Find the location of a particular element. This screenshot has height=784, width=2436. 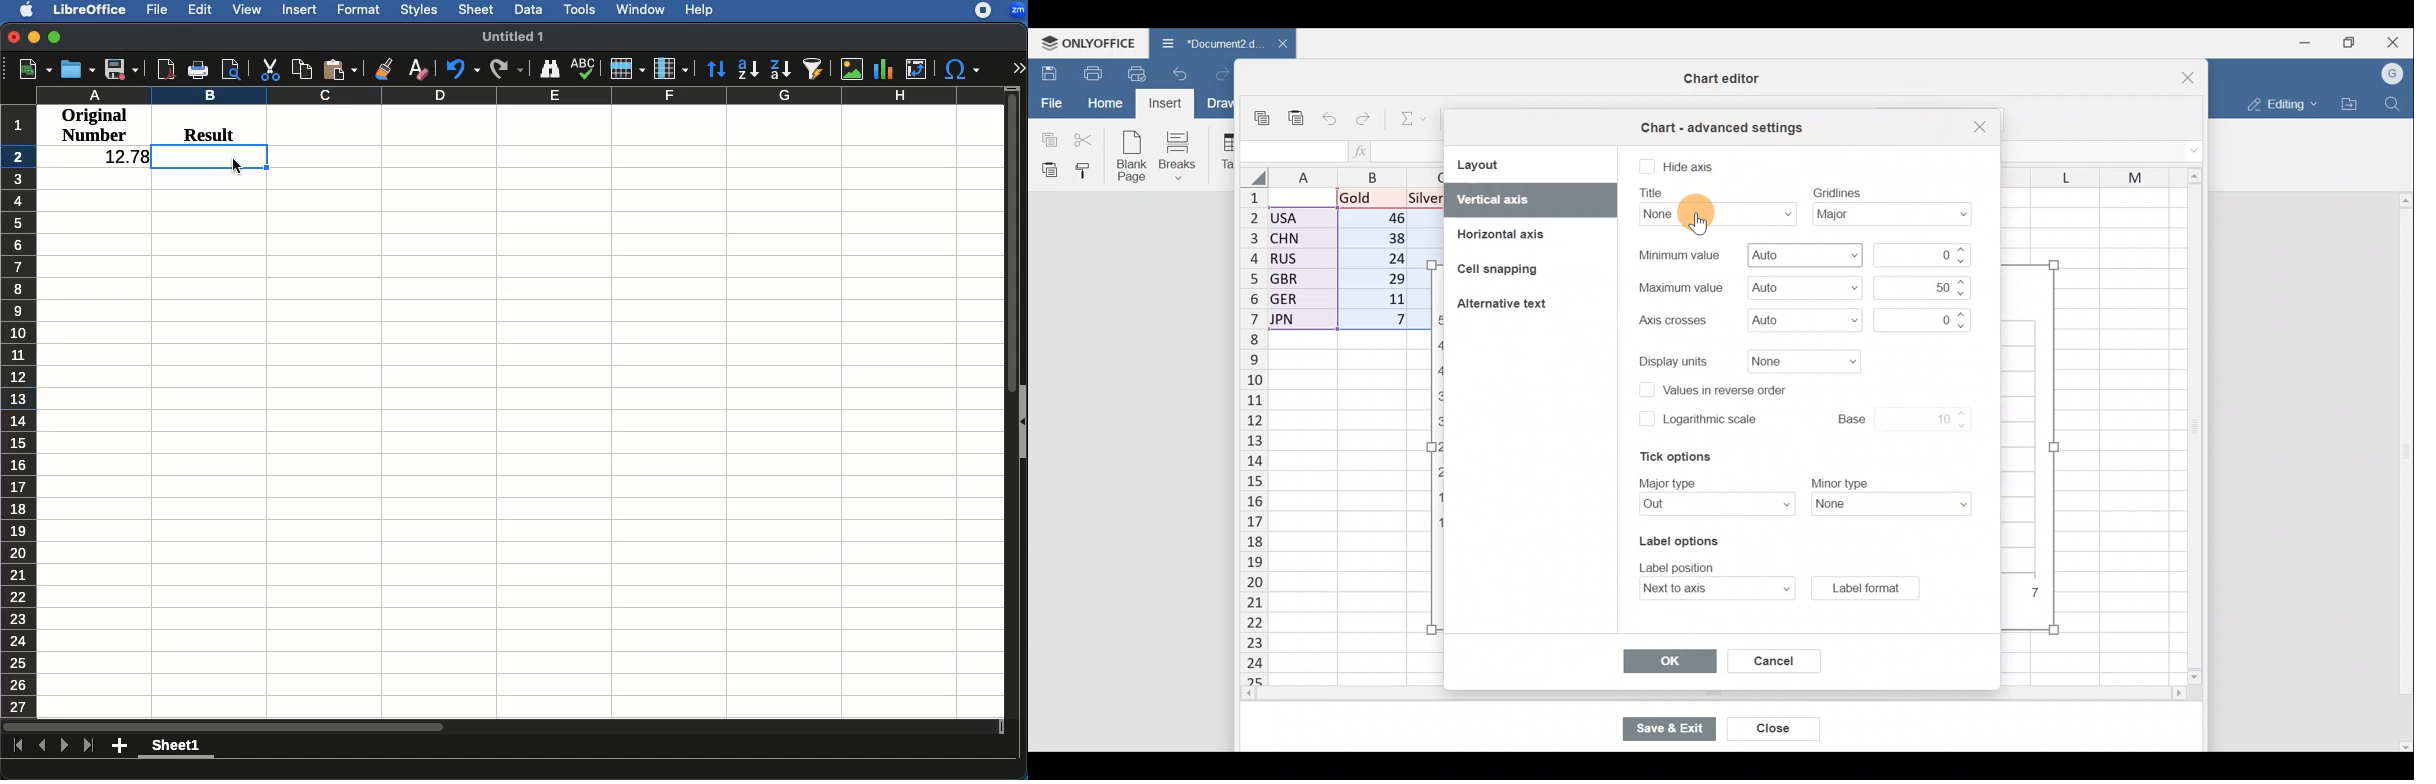

OK is located at coordinates (1670, 663).